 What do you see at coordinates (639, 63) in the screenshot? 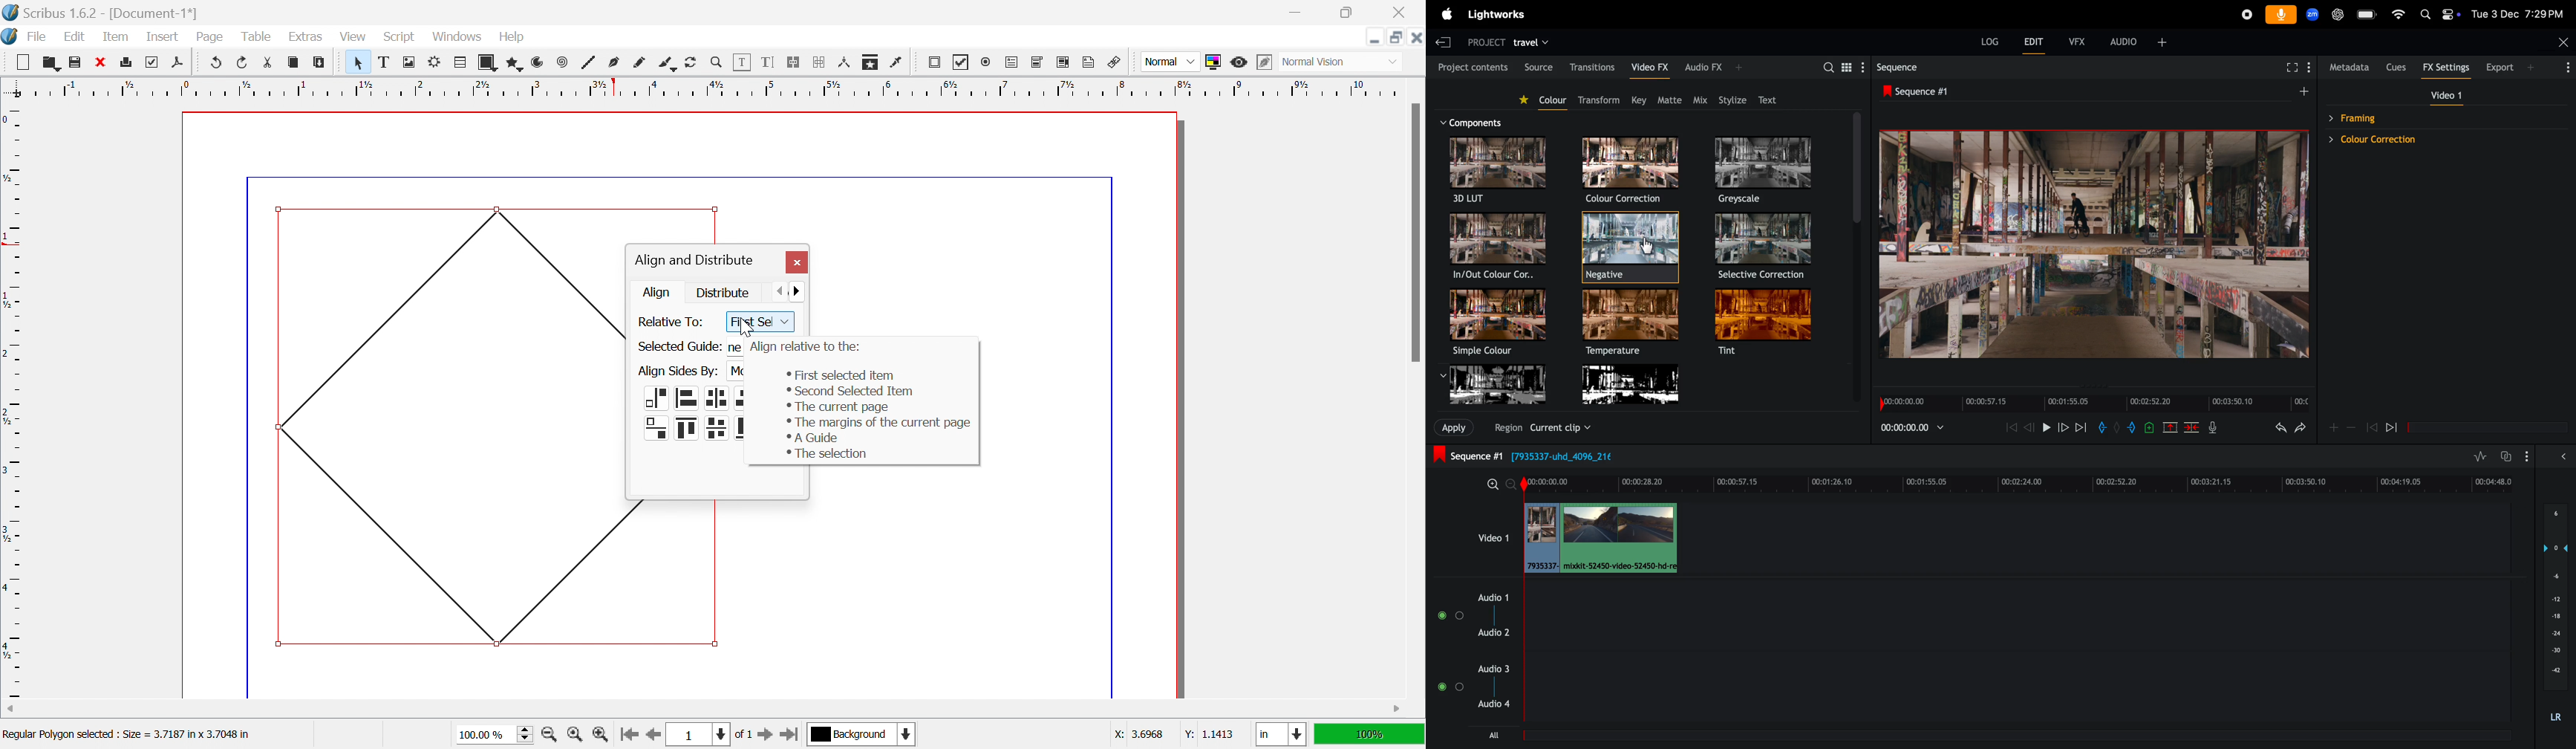
I see `Freehand line` at bounding box center [639, 63].